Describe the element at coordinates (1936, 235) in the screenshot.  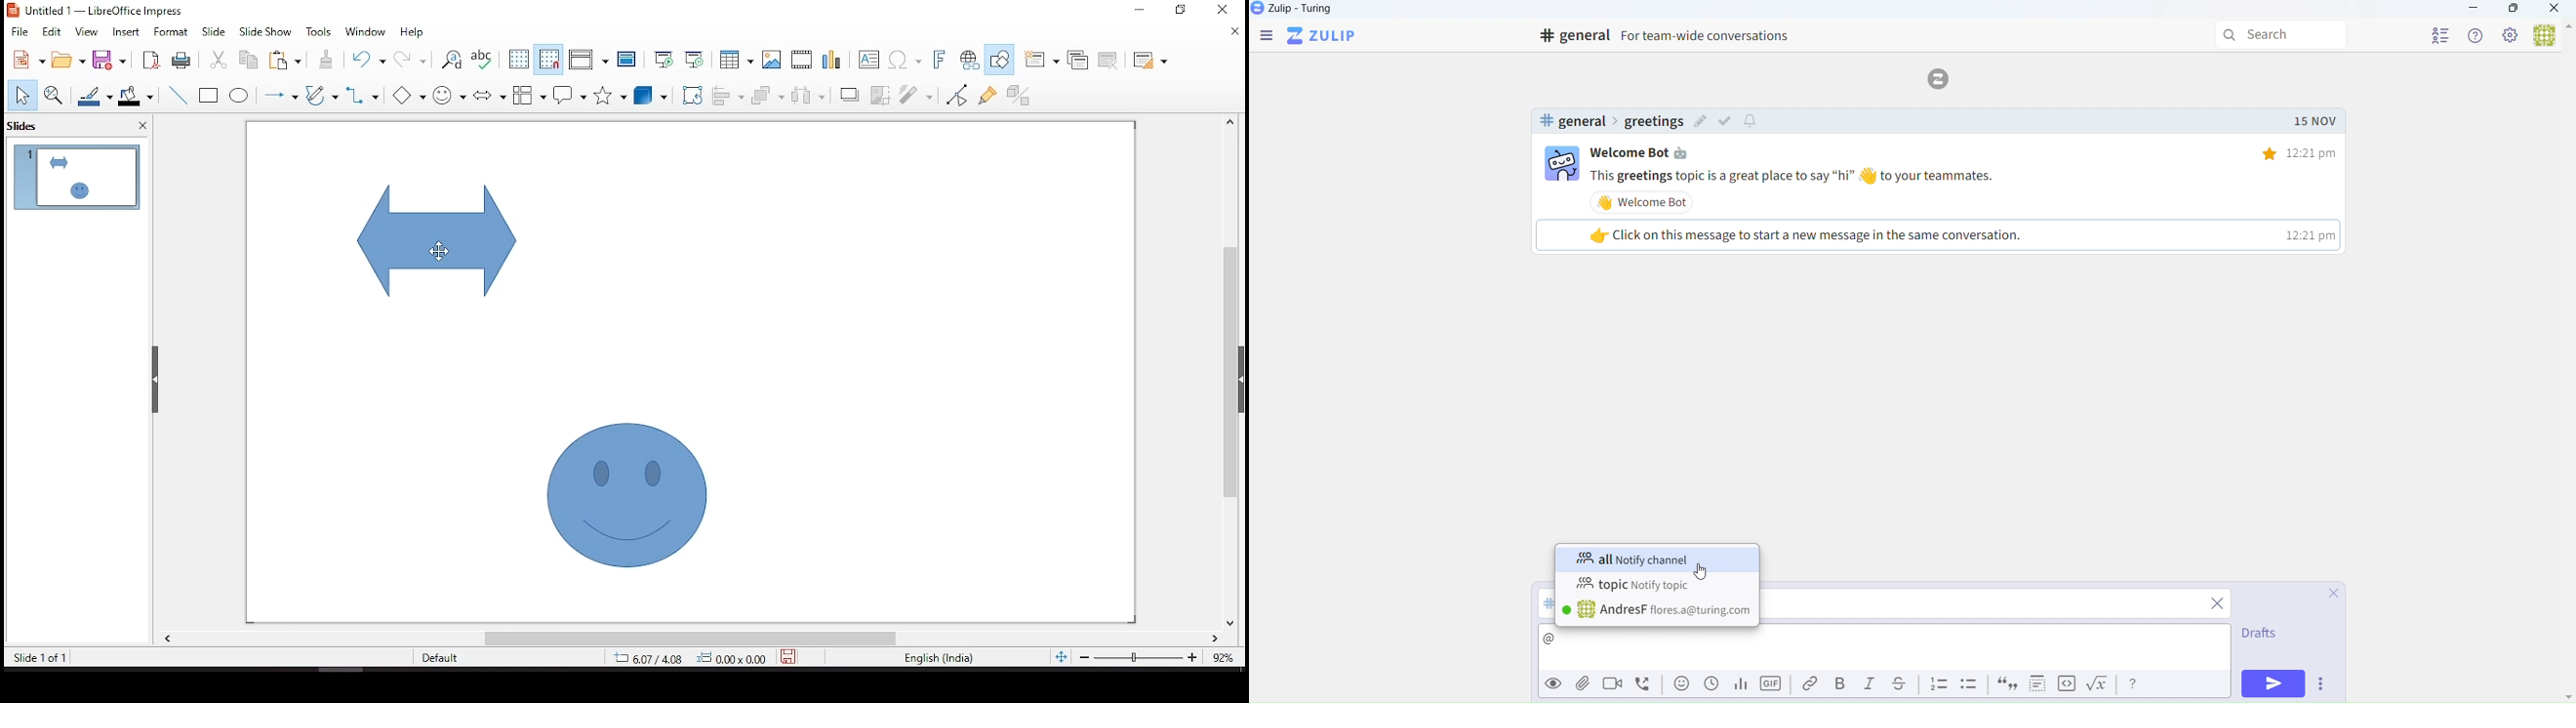
I see `click on this to start a new message` at that location.